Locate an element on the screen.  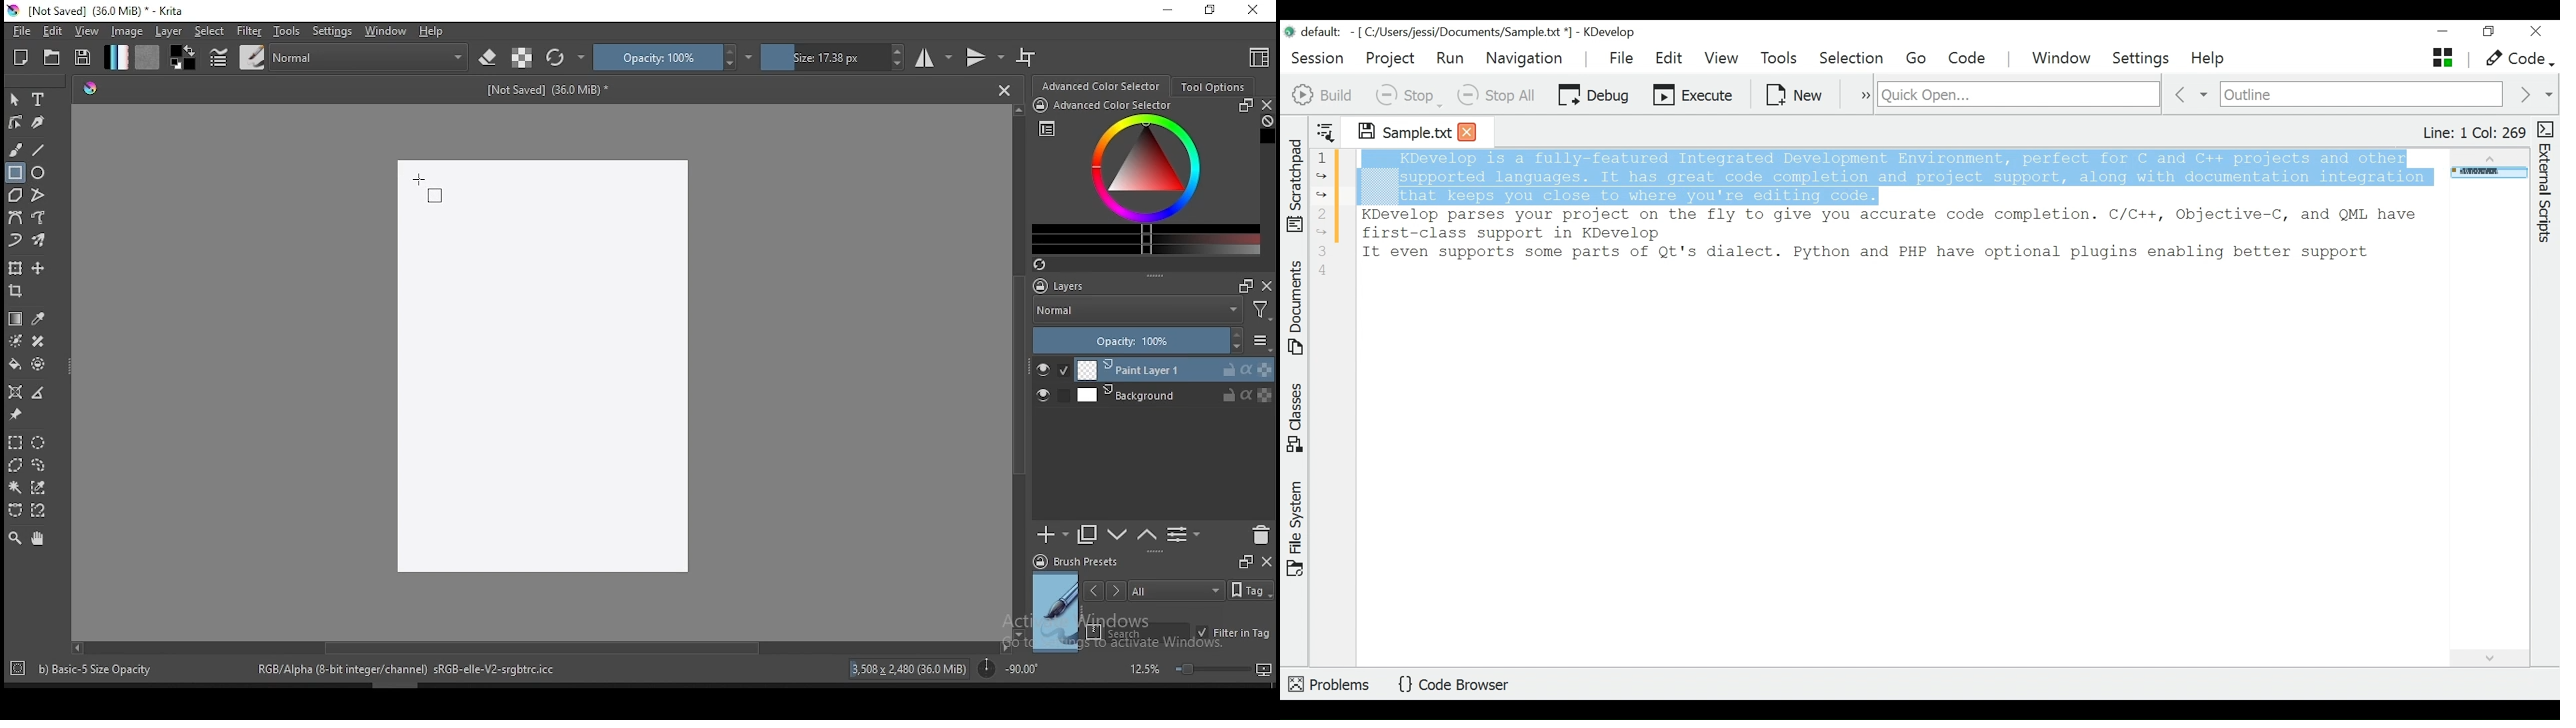
Refresh is located at coordinates (1047, 266).